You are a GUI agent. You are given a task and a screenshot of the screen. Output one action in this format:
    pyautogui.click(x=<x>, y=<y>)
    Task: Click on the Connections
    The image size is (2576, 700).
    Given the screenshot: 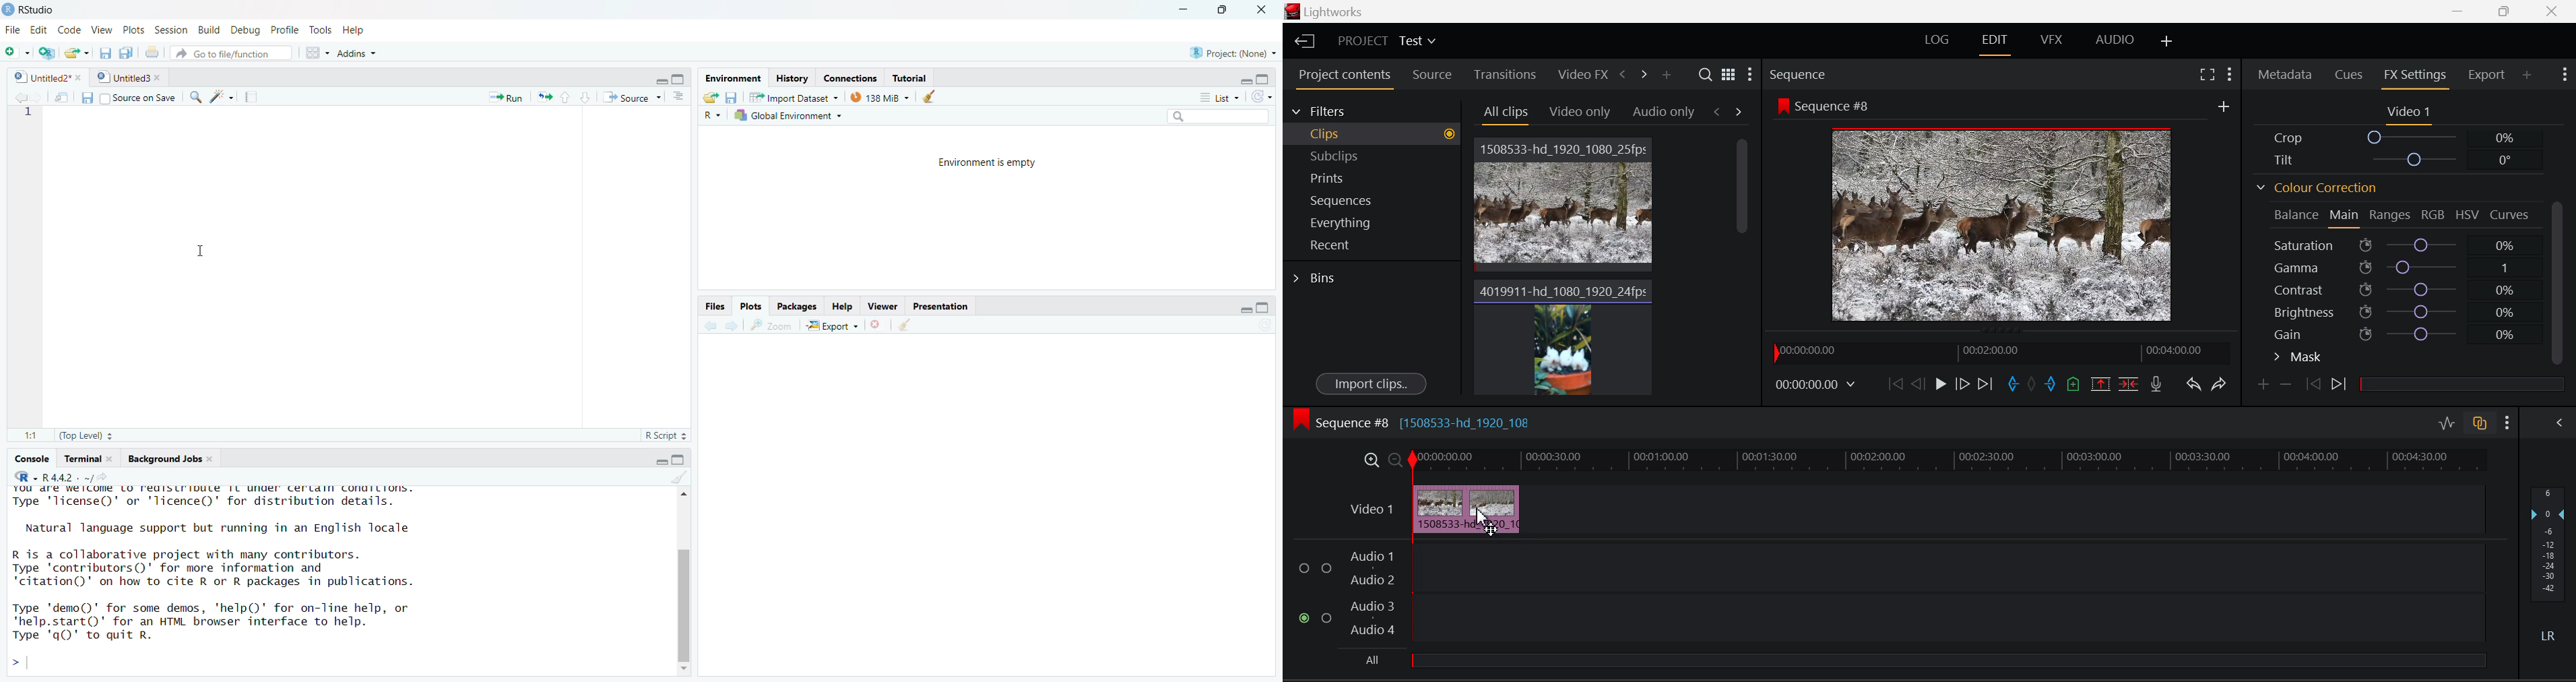 What is the action you would take?
    pyautogui.click(x=847, y=78)
    